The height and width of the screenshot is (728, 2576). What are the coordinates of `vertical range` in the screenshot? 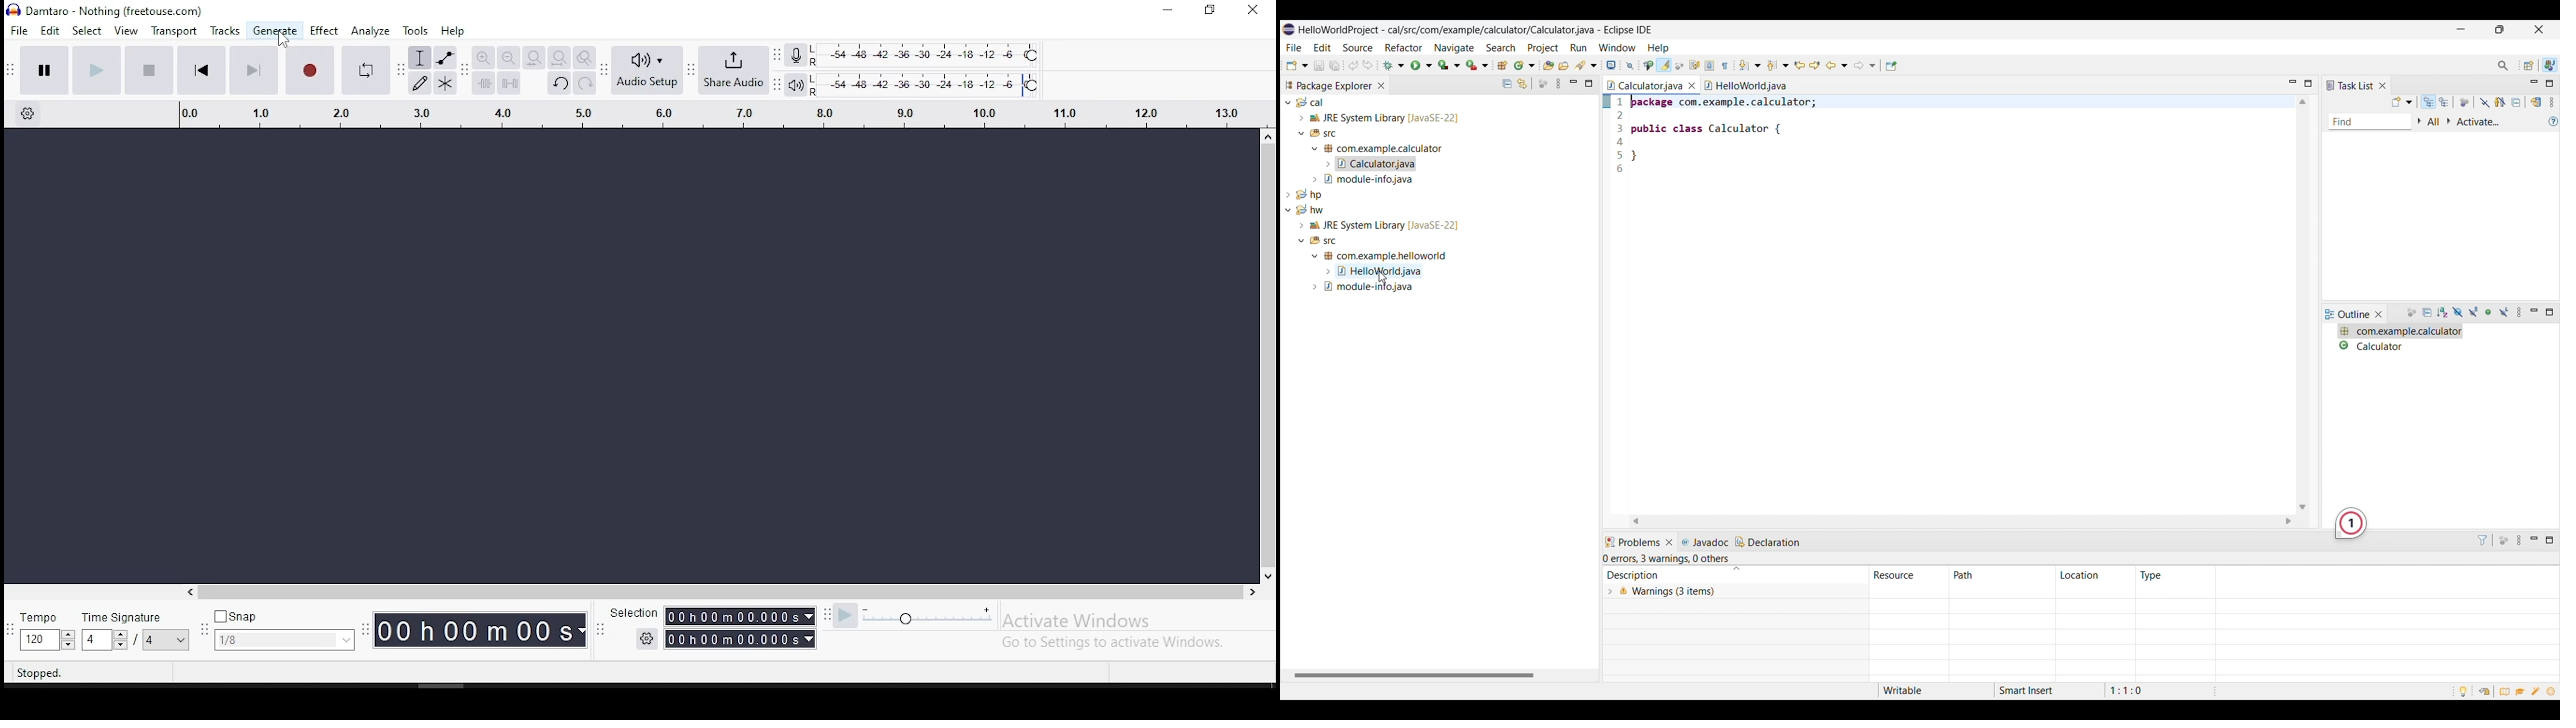 It's located at (708, 111).